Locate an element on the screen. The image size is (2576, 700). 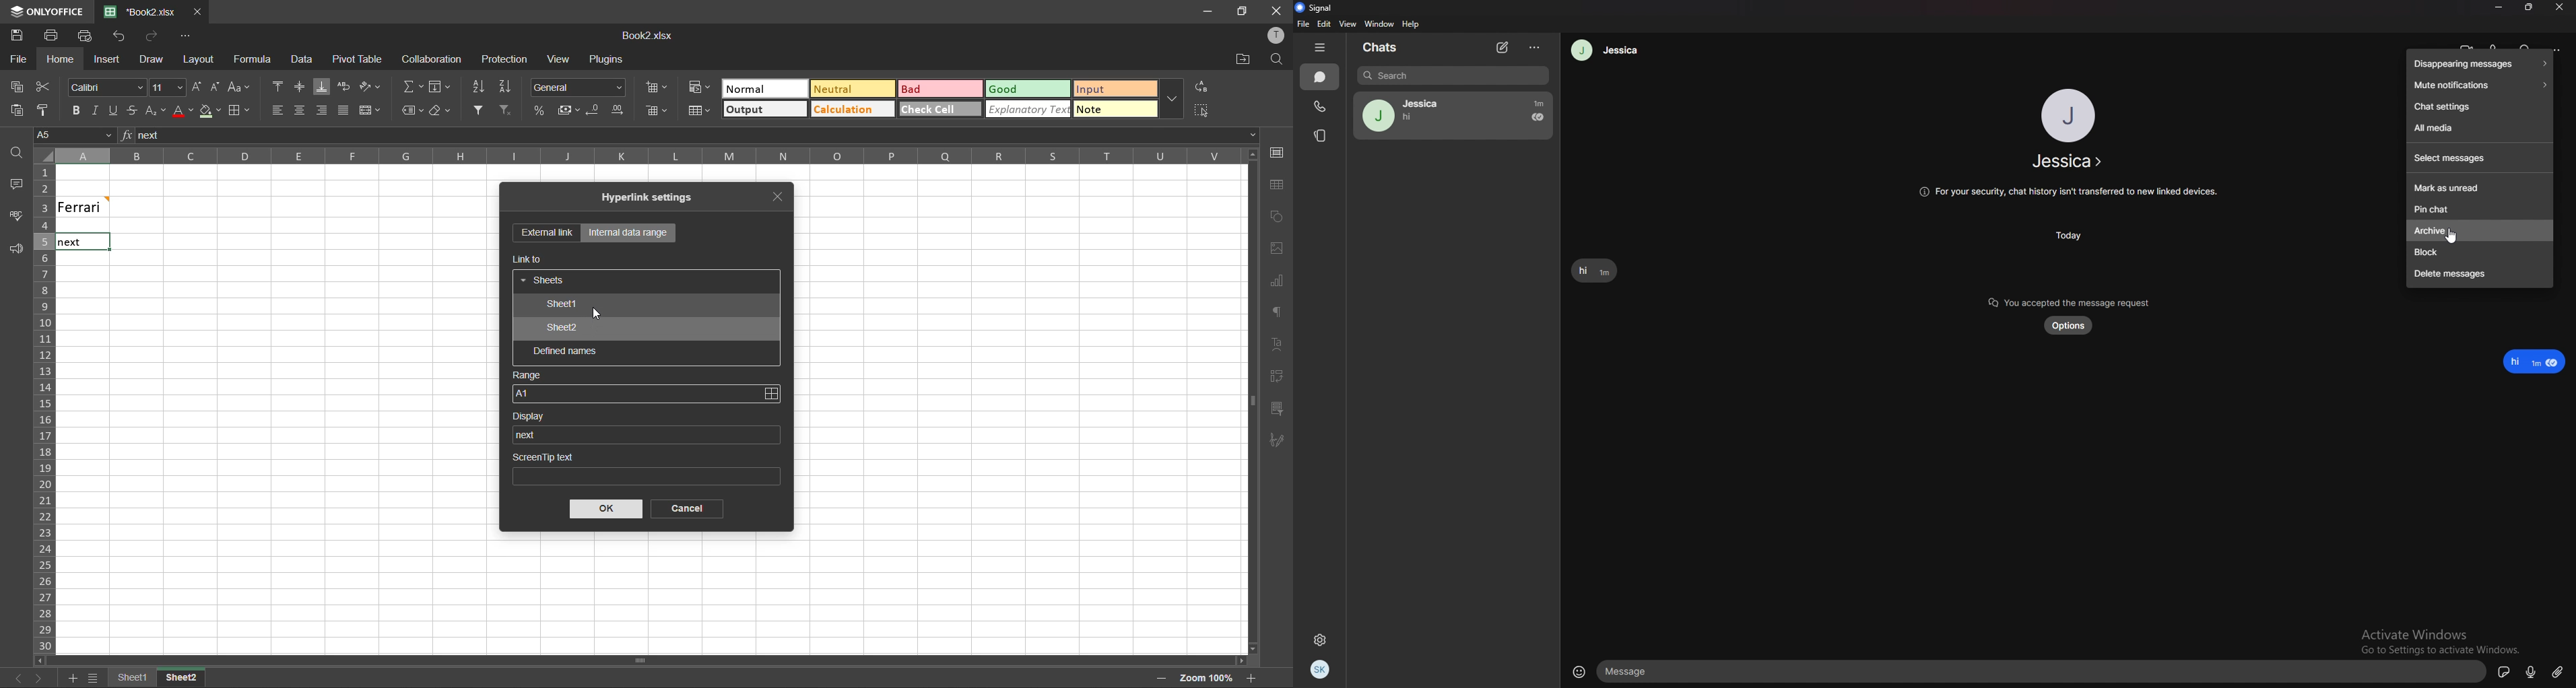
send voice message is located at coordinates (2530, 672).